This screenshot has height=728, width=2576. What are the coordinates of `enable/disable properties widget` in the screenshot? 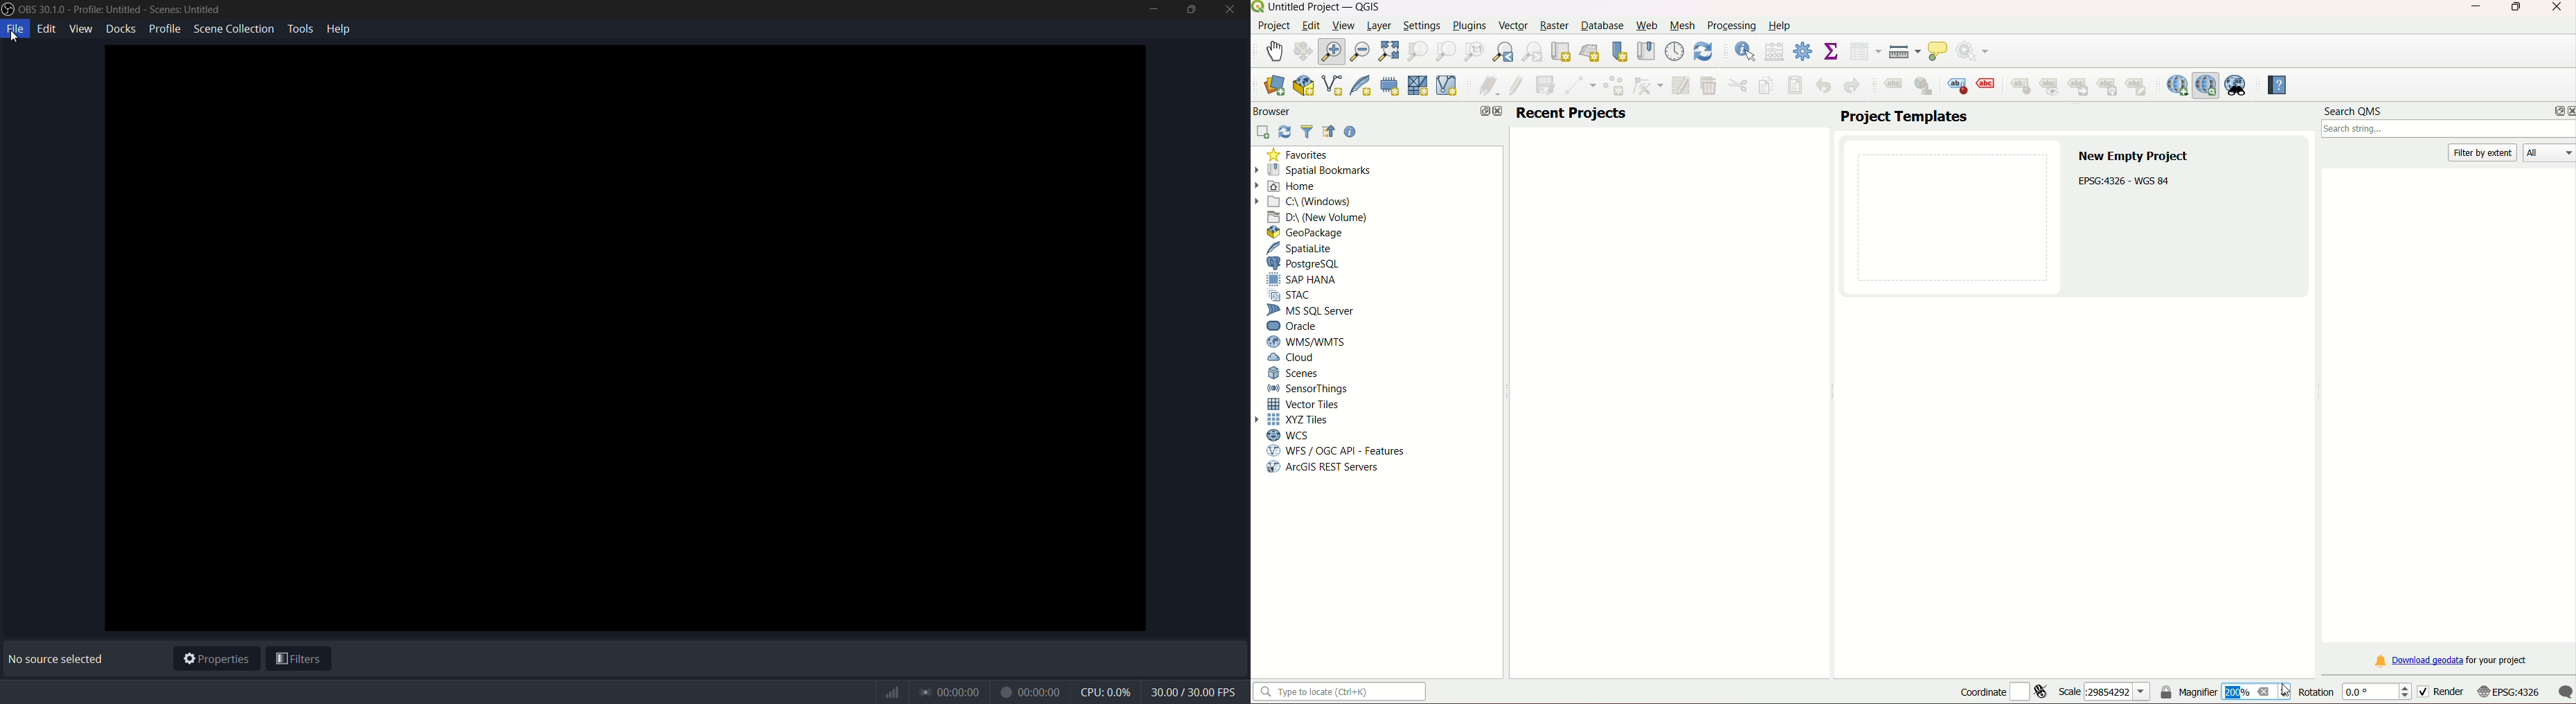 It's located at (1351, 132).